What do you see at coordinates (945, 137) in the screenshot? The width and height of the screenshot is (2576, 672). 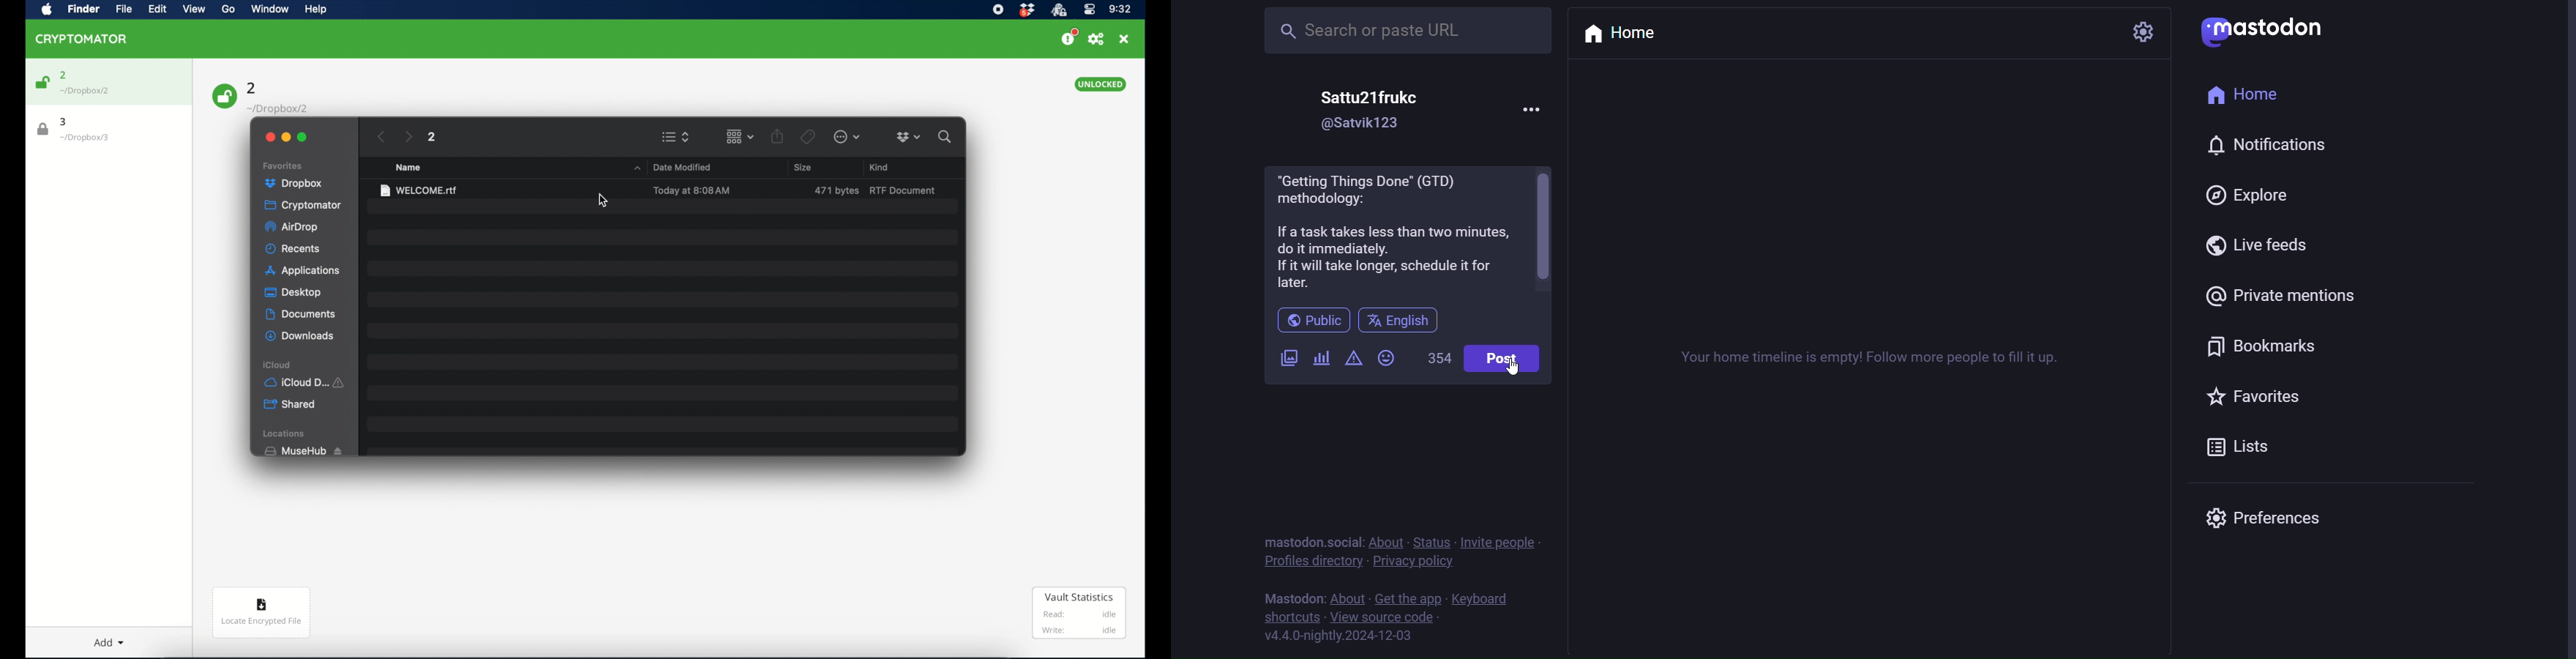 I see `search` at bounding box center [945, 137].